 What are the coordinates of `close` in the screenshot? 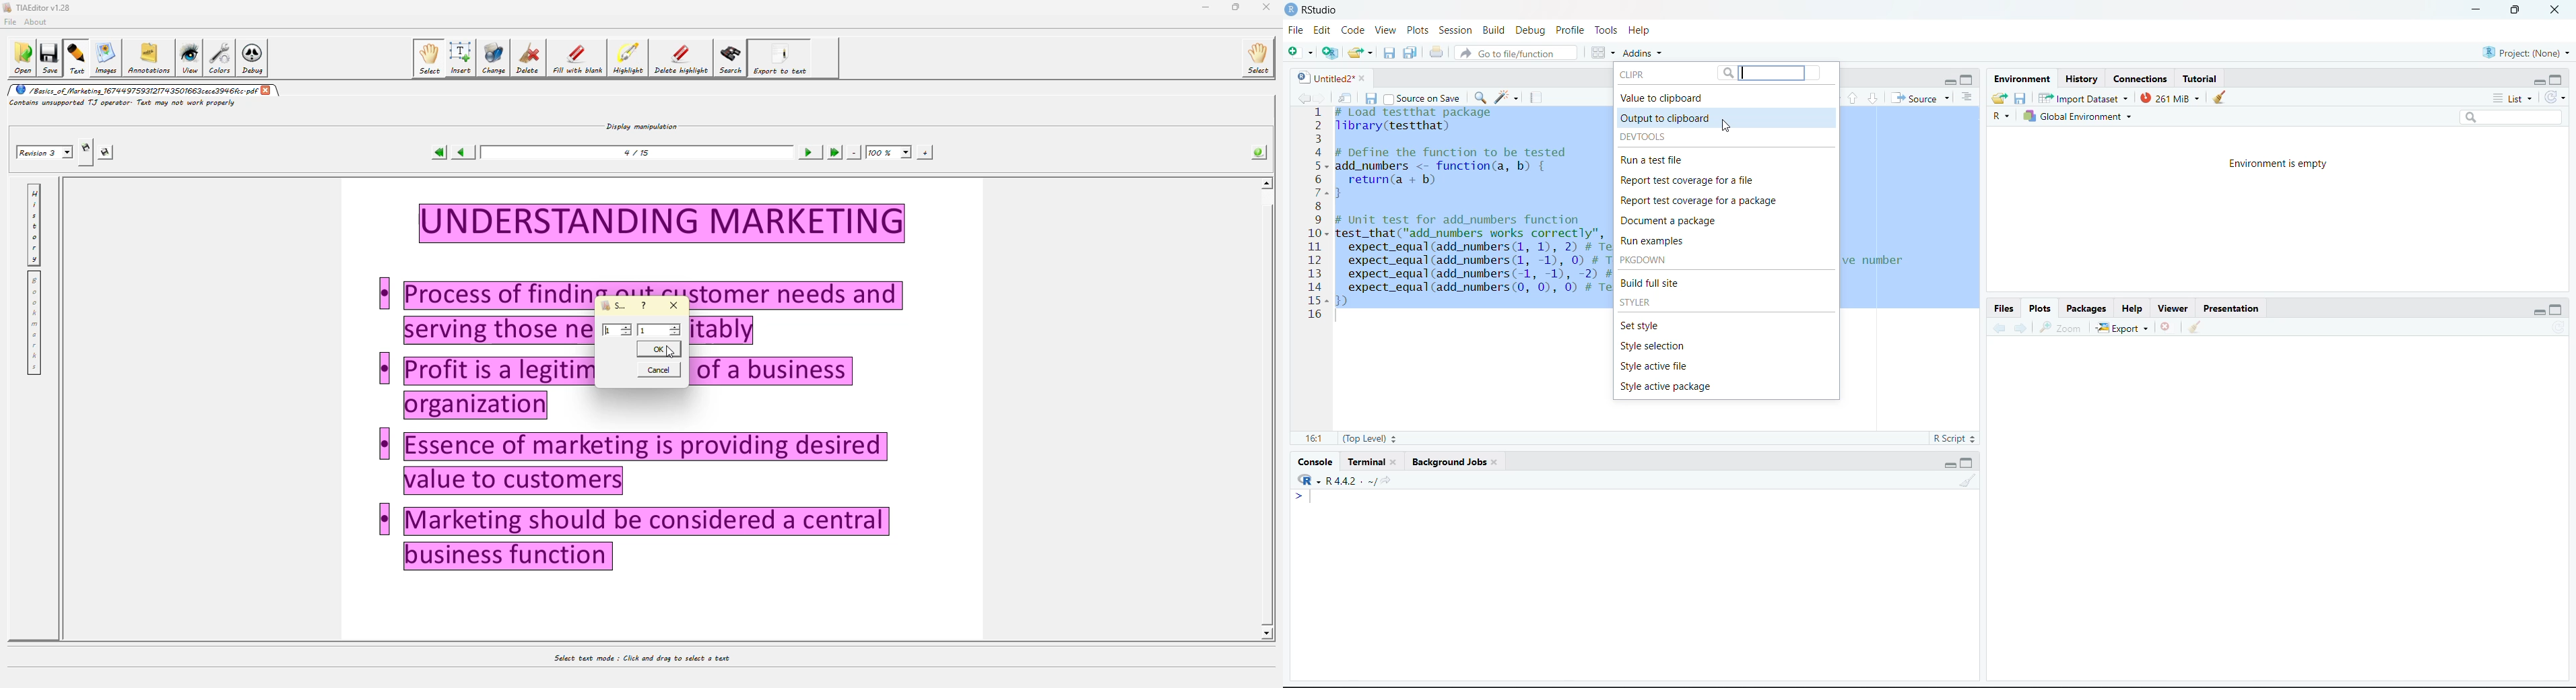 It's located at (1364, 78).